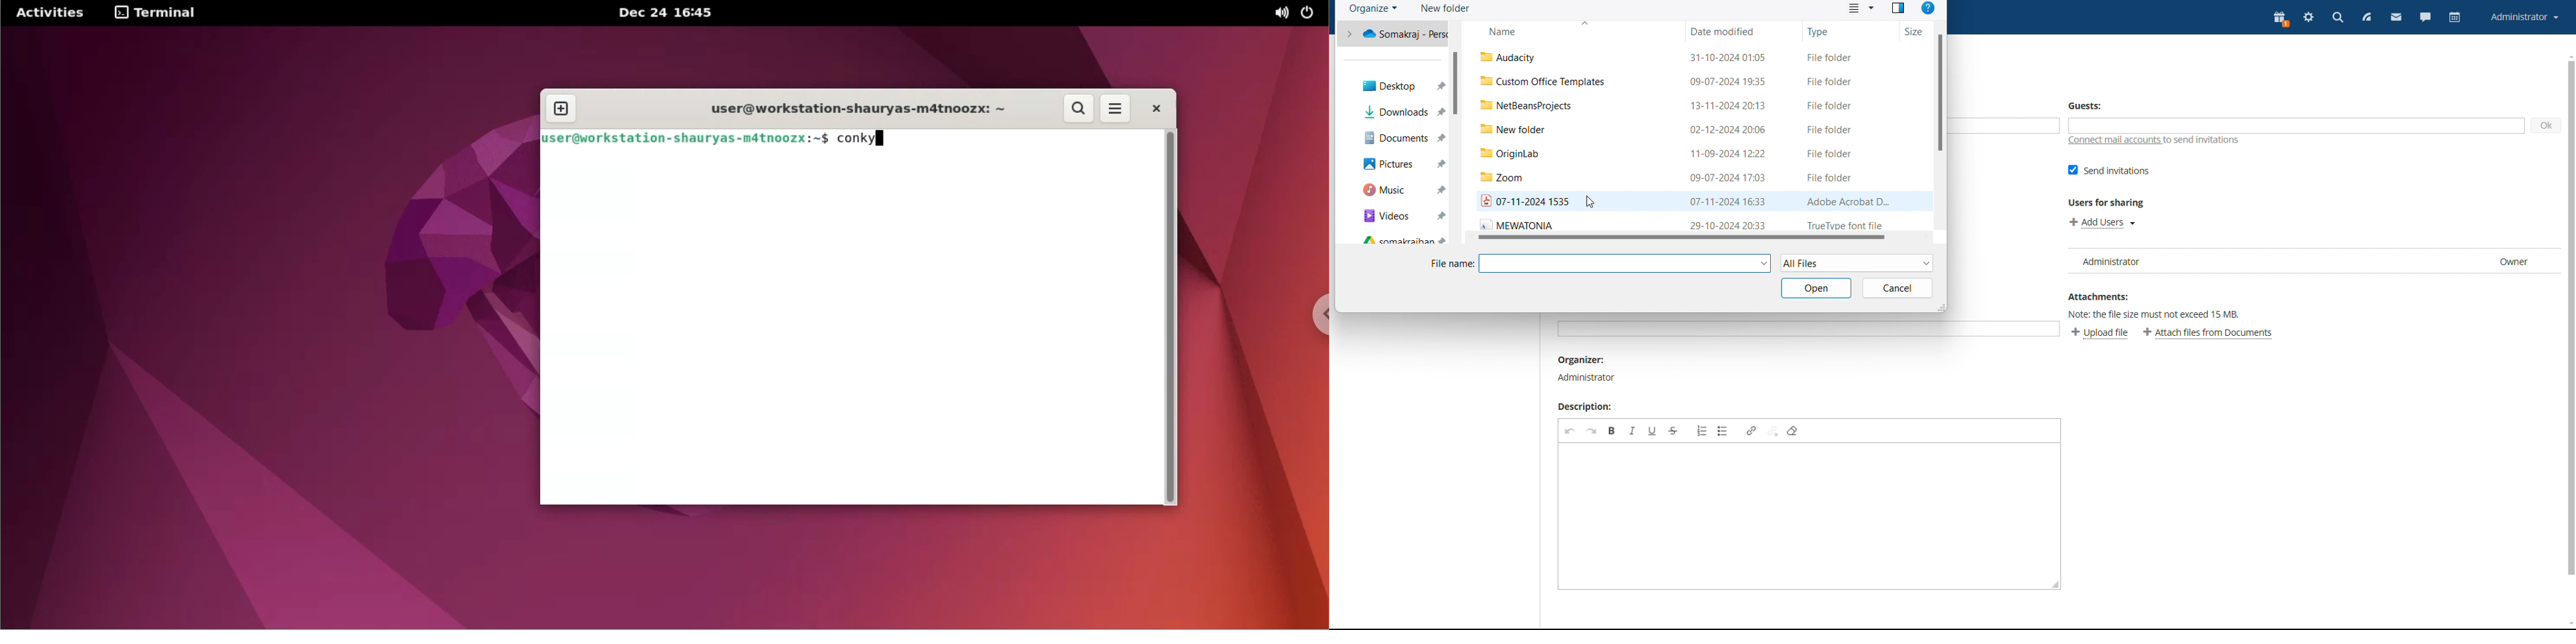 Image resolution: width=2576 pixels, height=644 pixels. I want to click on , so click(1401, 138).